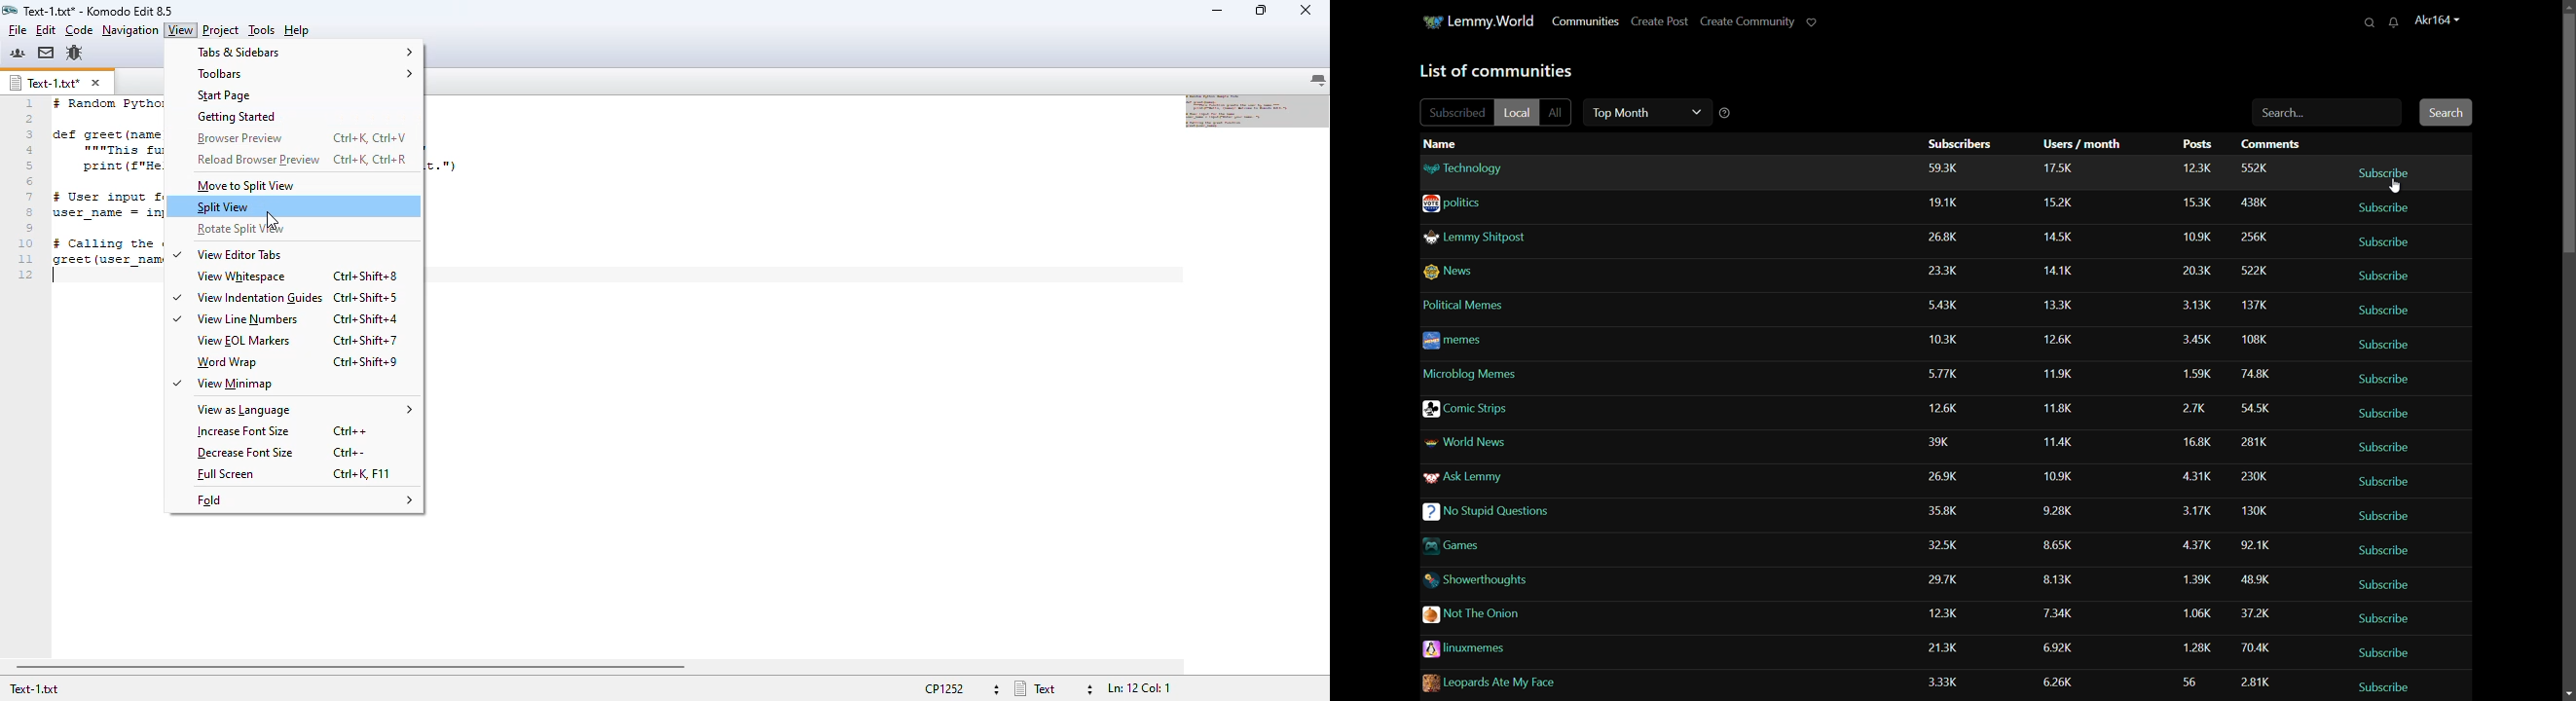 The image size is (2576, 728). I want to click on create community, so click(1745, 21).